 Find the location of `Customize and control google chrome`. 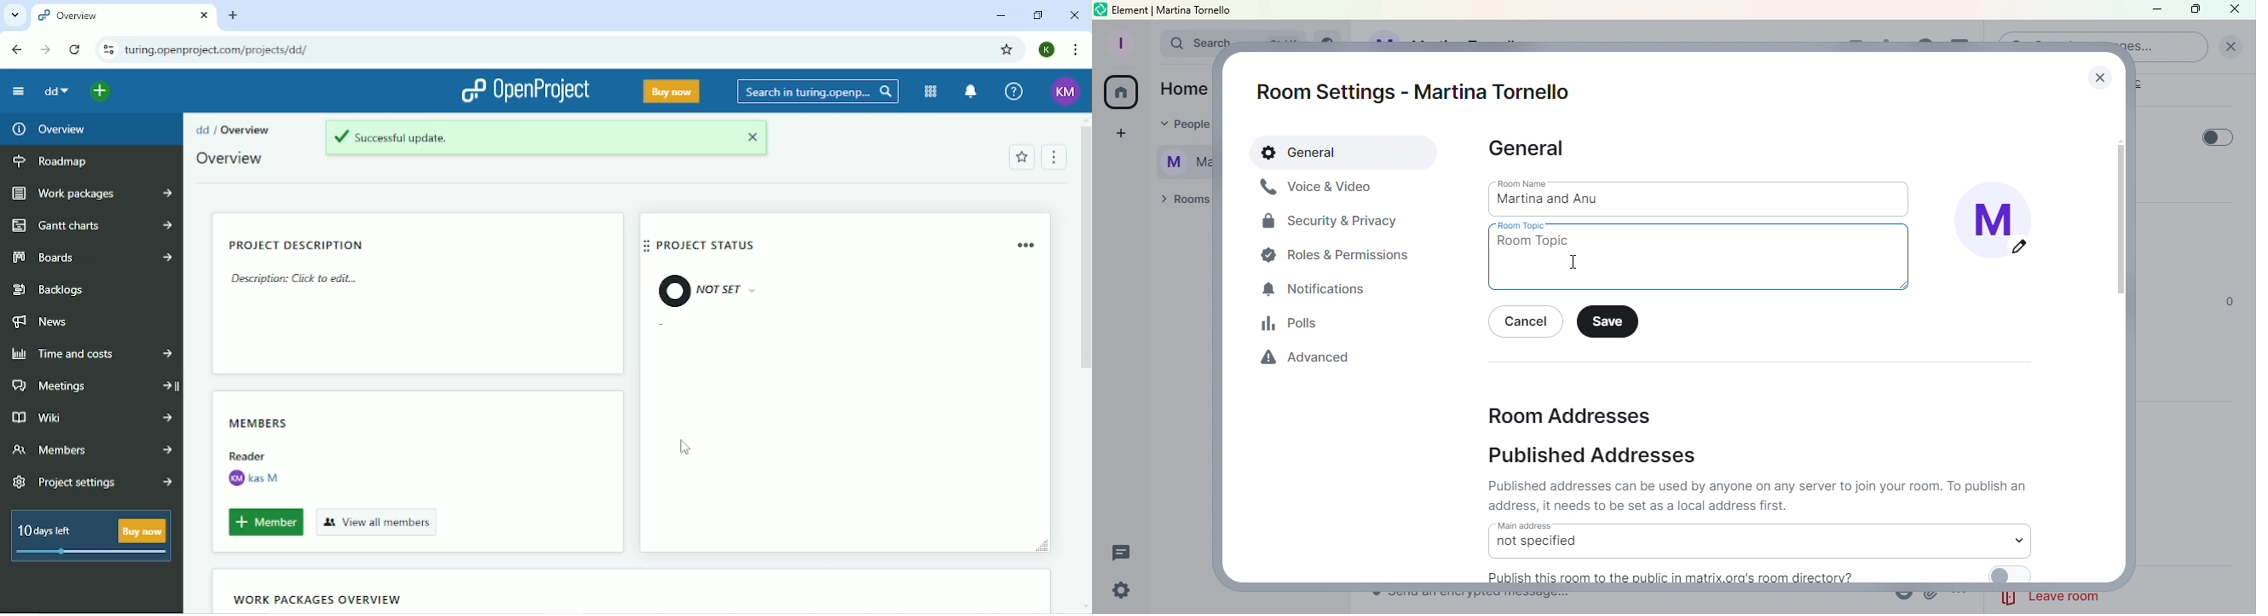

Customize and control google chrome is located at coordinates (1074, 51).